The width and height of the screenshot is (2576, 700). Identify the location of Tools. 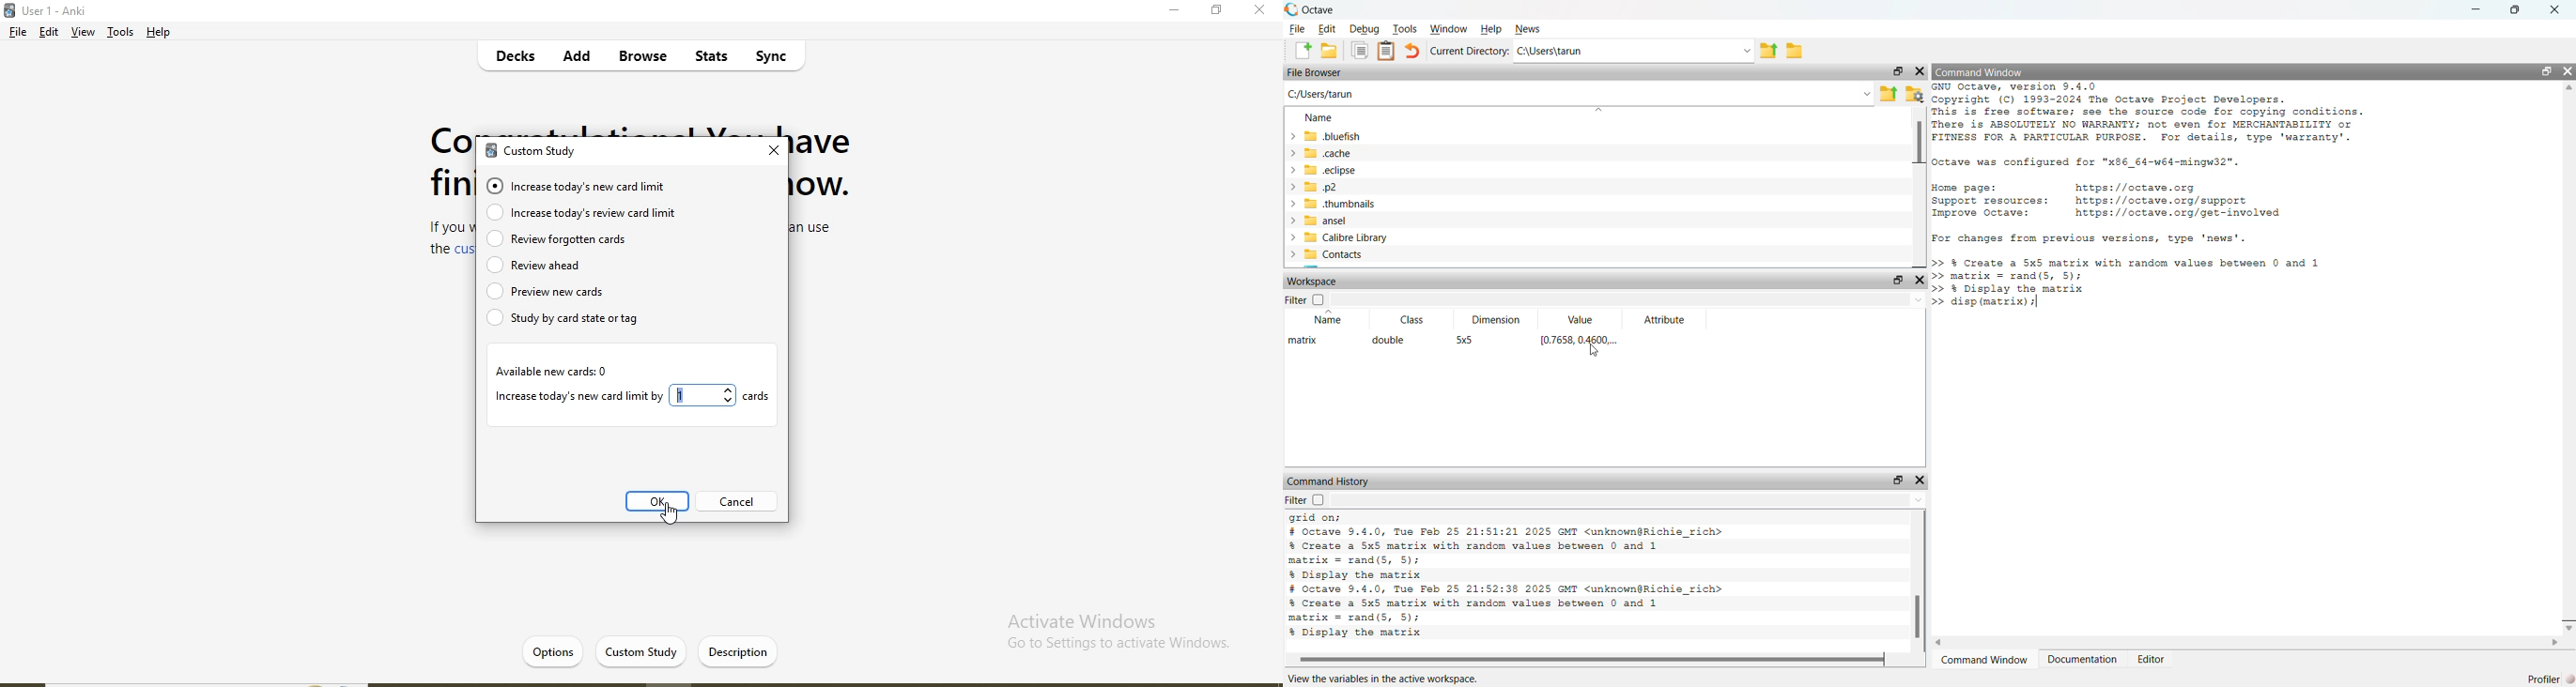
(1406, 28).